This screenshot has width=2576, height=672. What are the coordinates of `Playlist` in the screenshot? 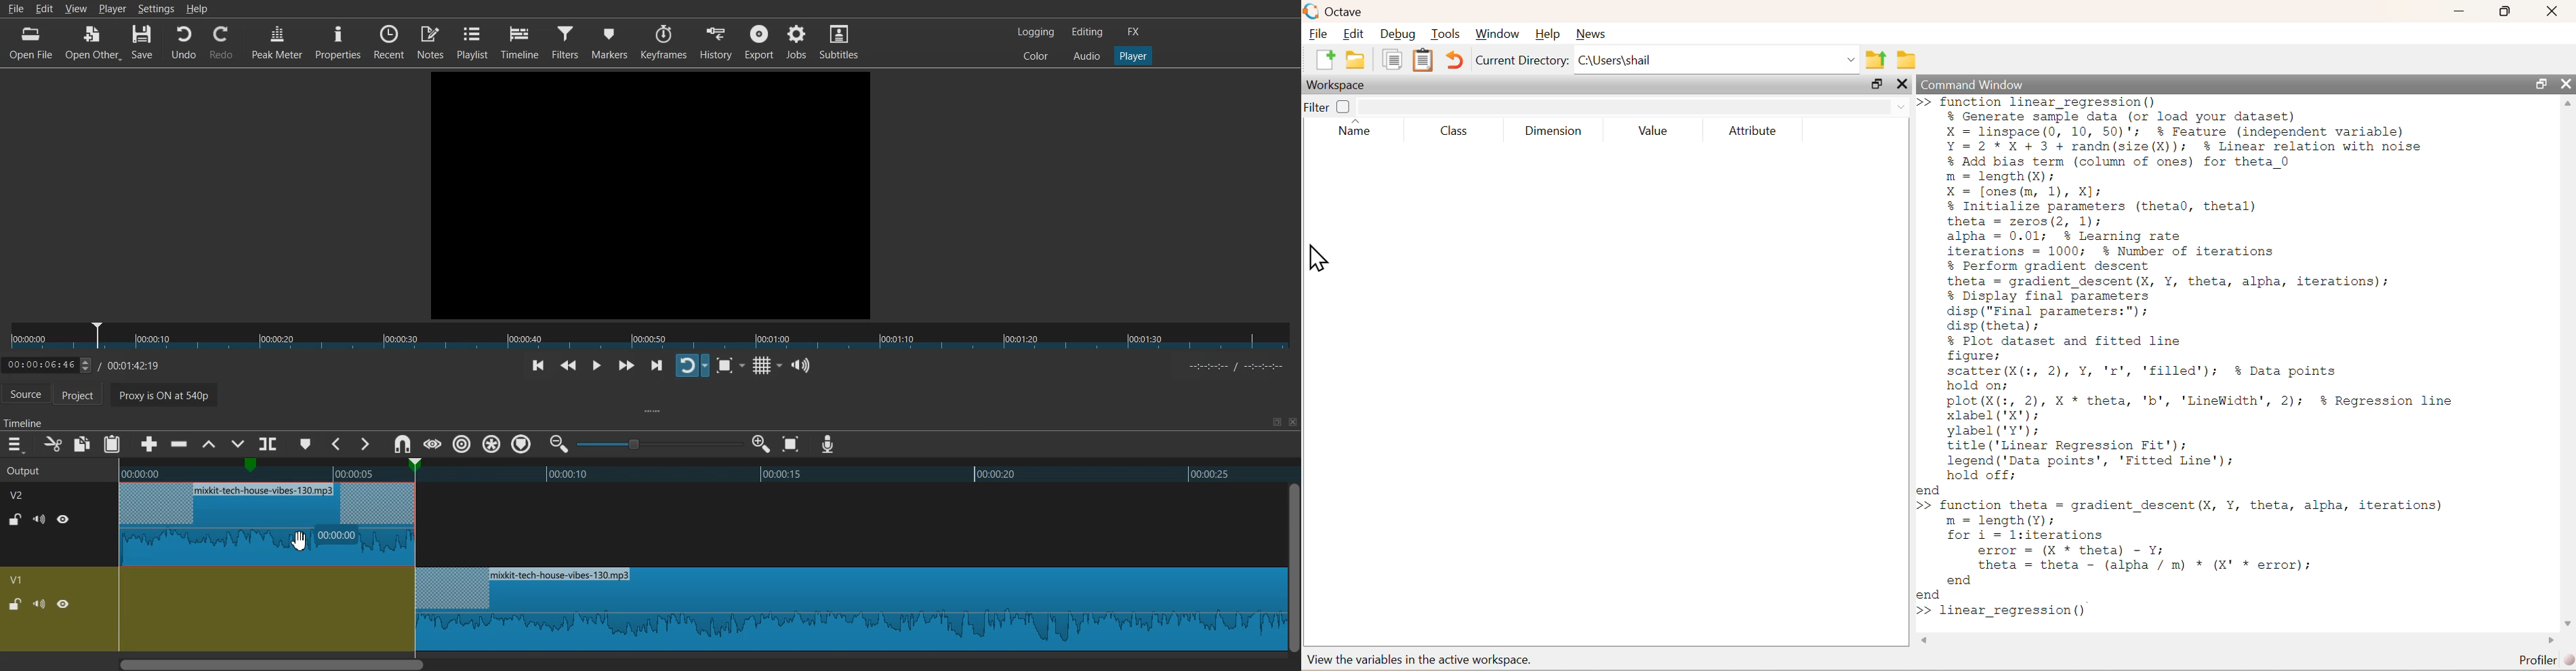 It's located at (472, 41).